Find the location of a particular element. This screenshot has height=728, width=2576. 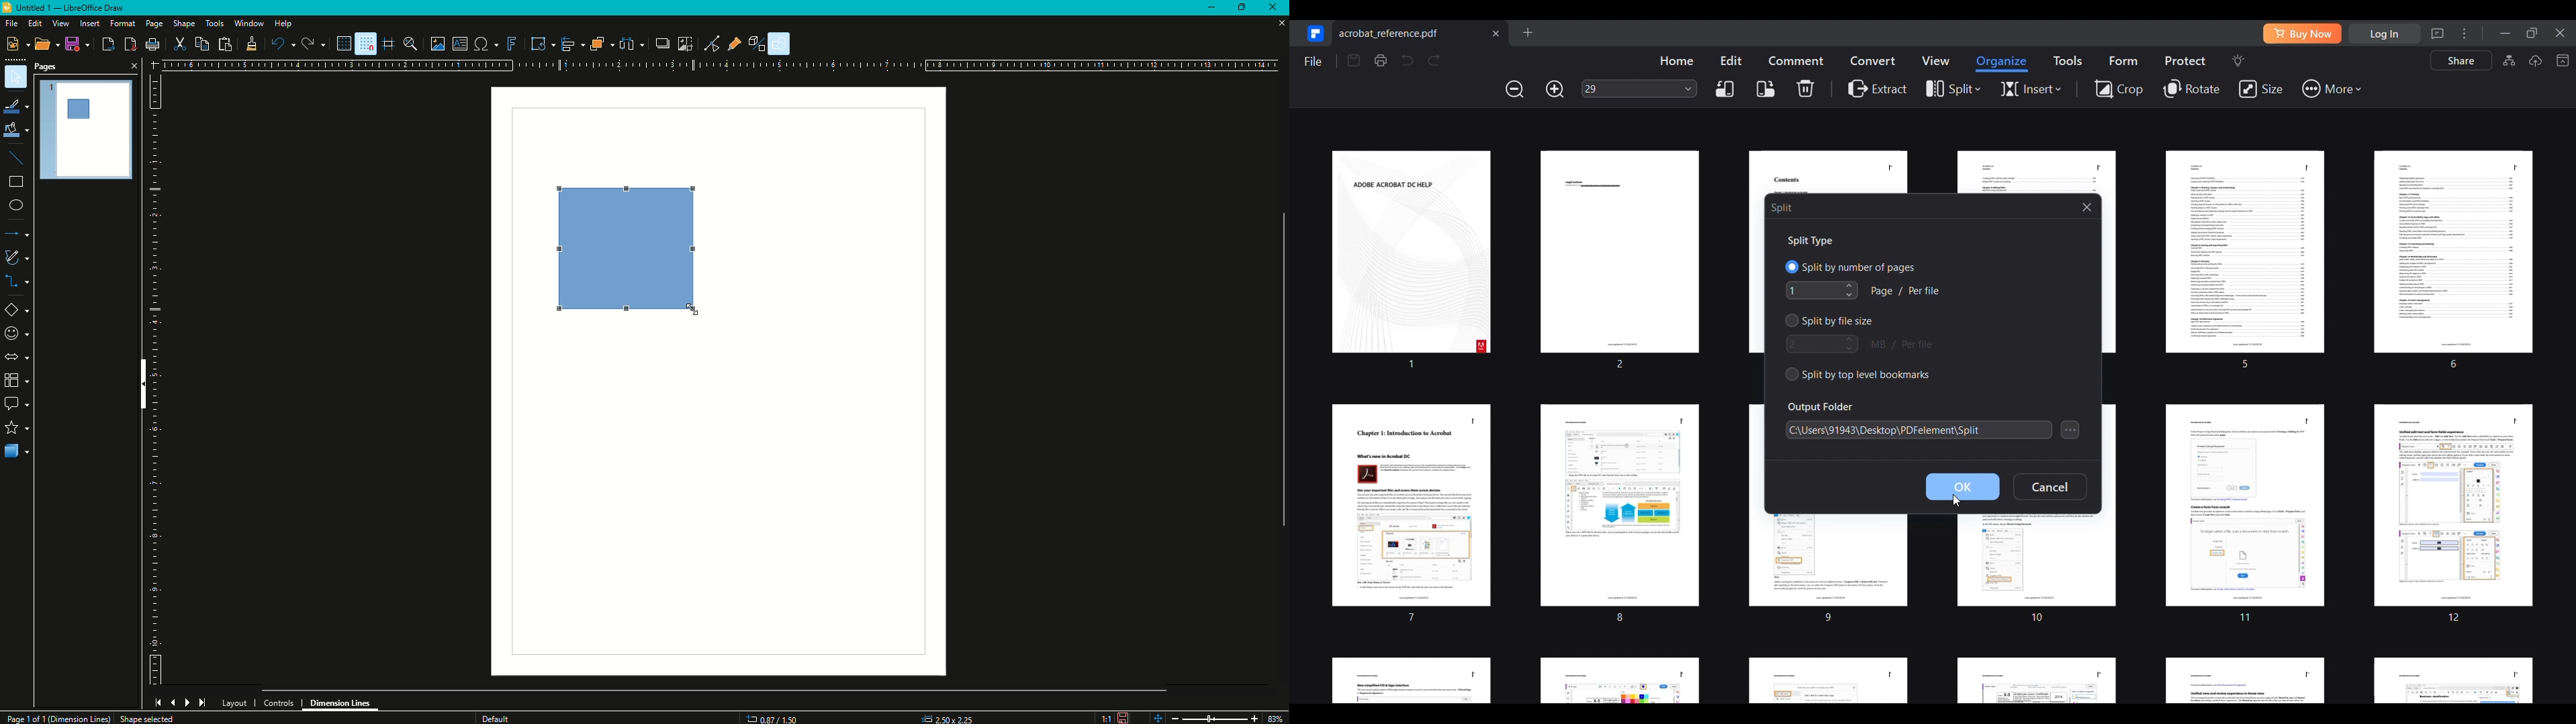

Insert Image is located at coordinates (438, 44).